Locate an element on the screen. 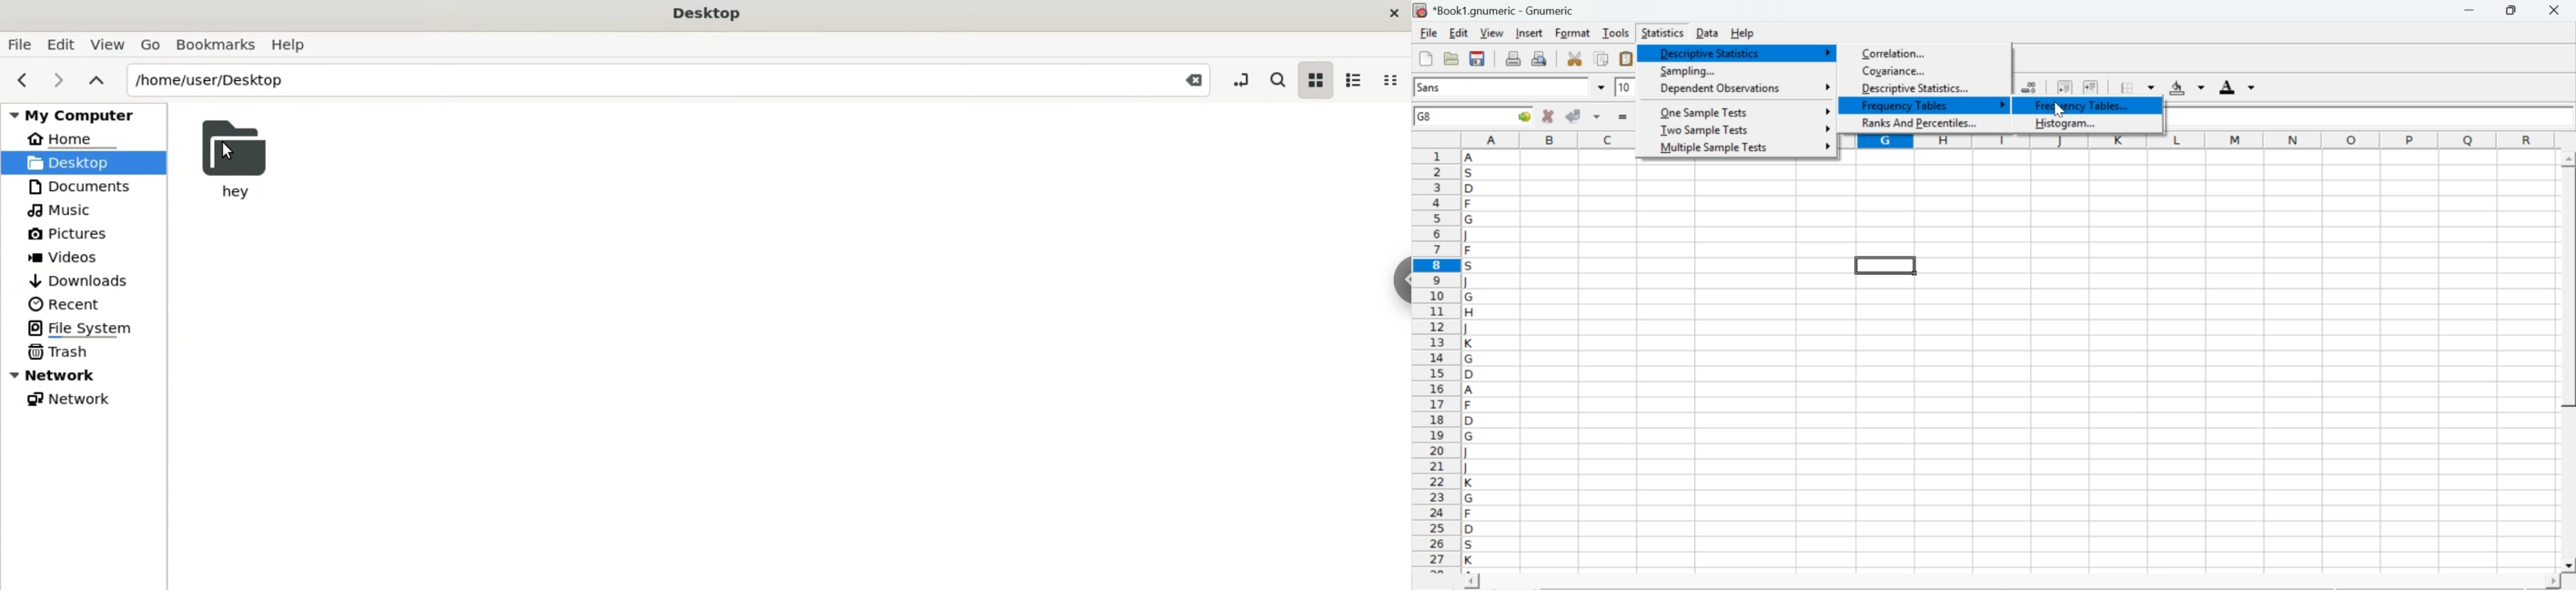 This screenshot has height=616, width=2576. two sample tests is located at coordinates (1704, 130).